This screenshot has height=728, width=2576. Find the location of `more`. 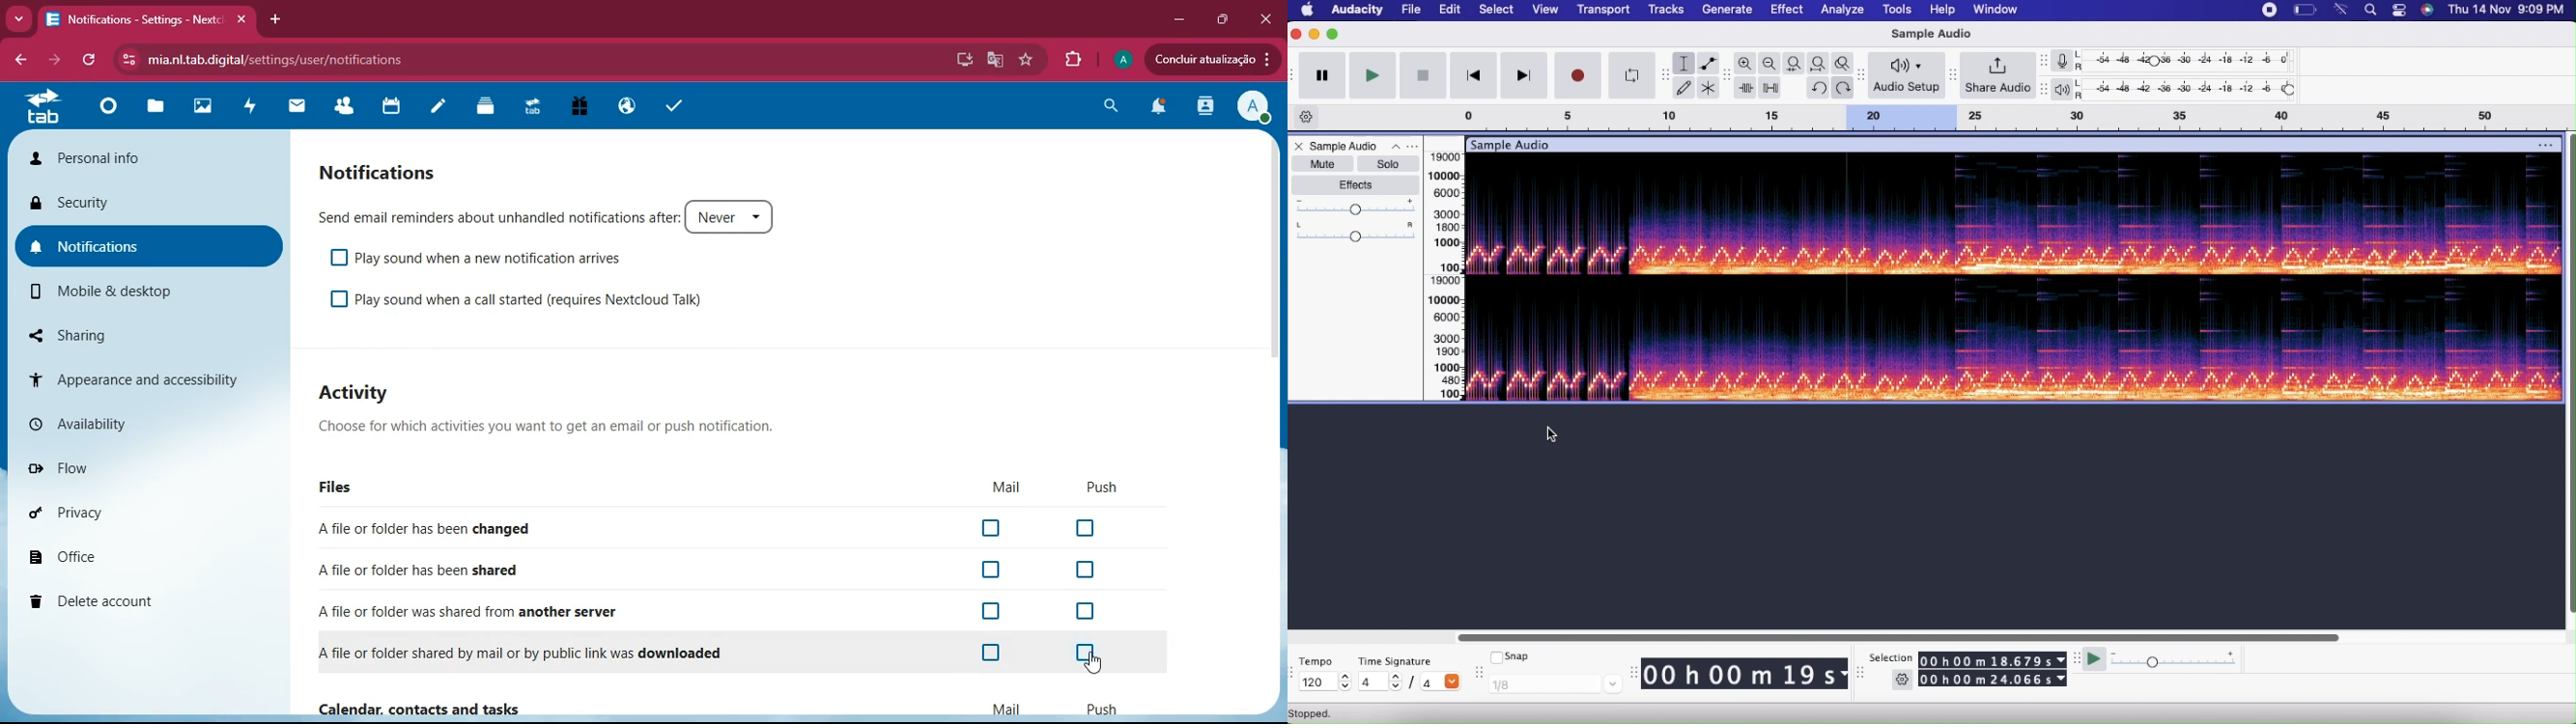

more is located at coordinates (21, 19).